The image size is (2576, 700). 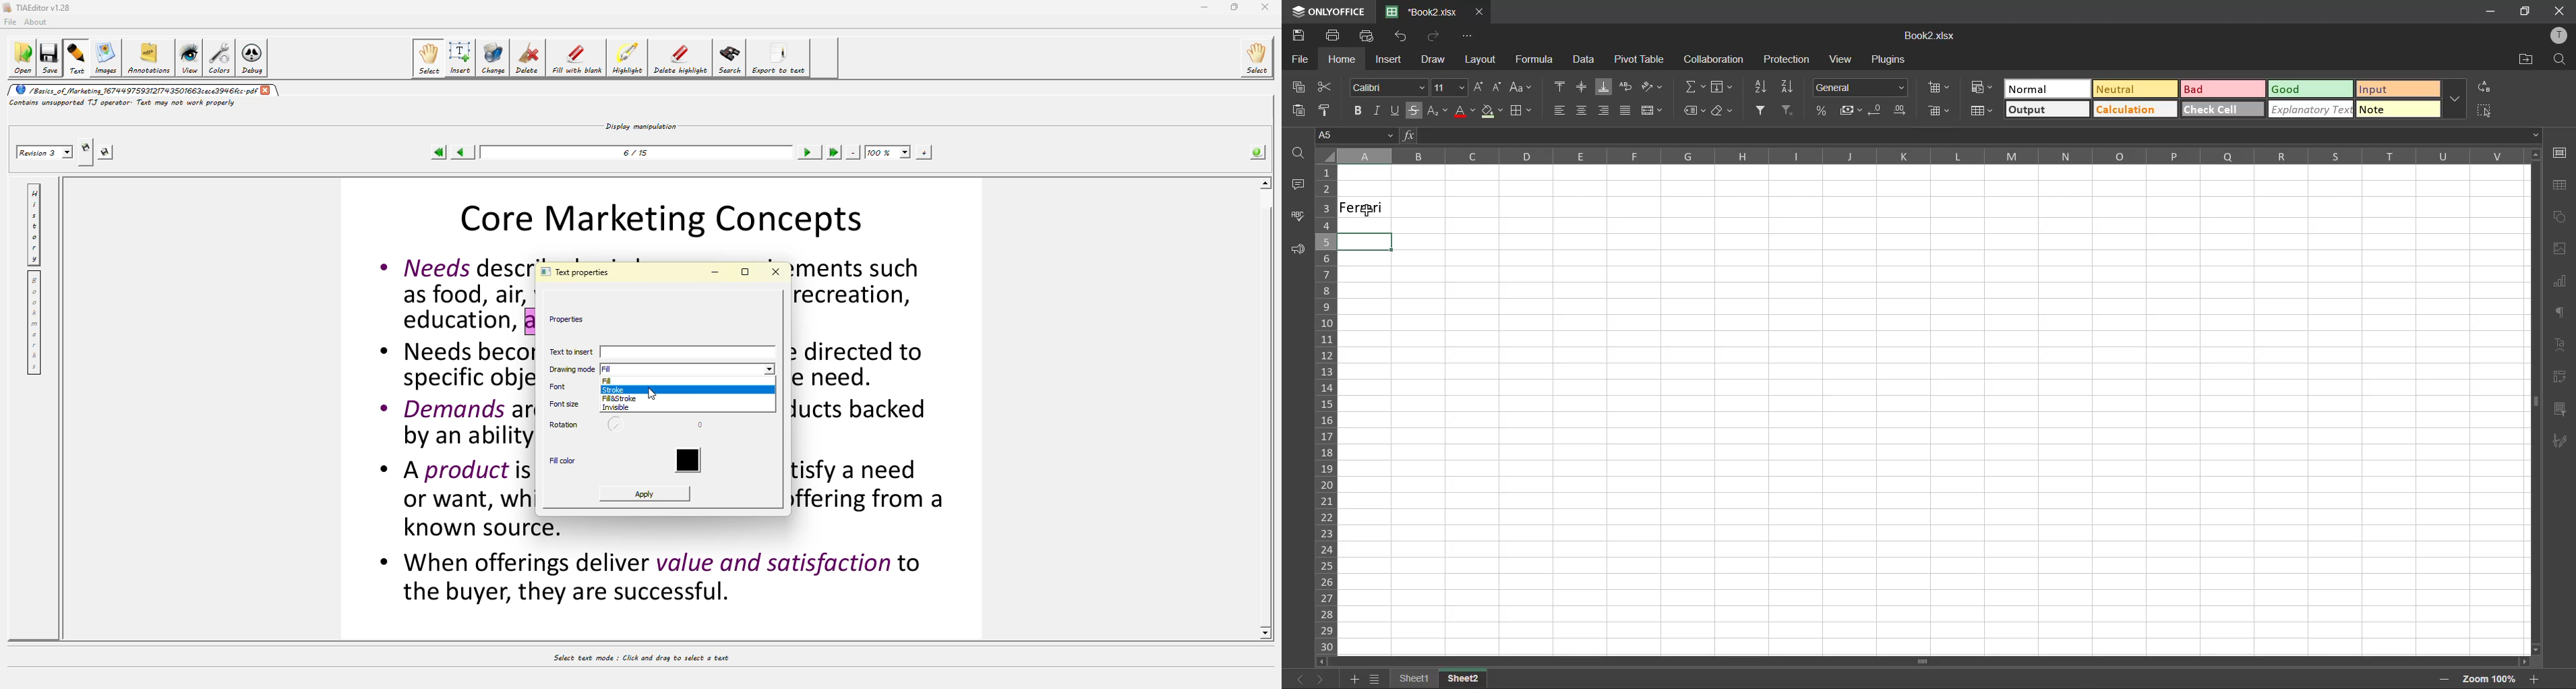 I want to click on align top, so click(x=1557, y=88).